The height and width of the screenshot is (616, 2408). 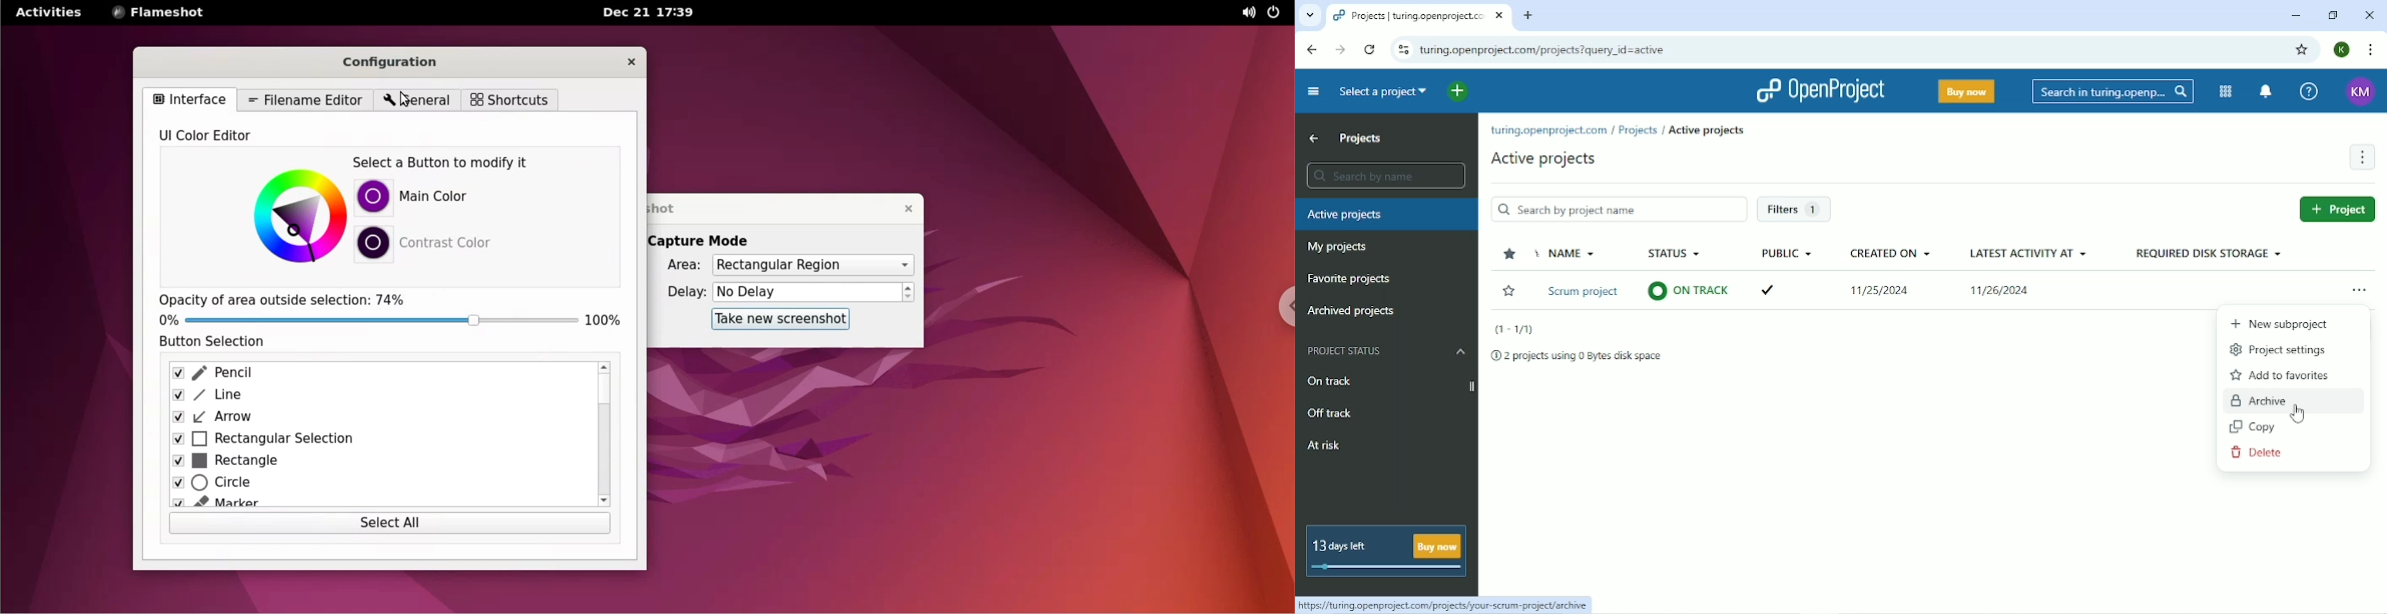 I want to click on Created on, so click(x=1891, y=253).